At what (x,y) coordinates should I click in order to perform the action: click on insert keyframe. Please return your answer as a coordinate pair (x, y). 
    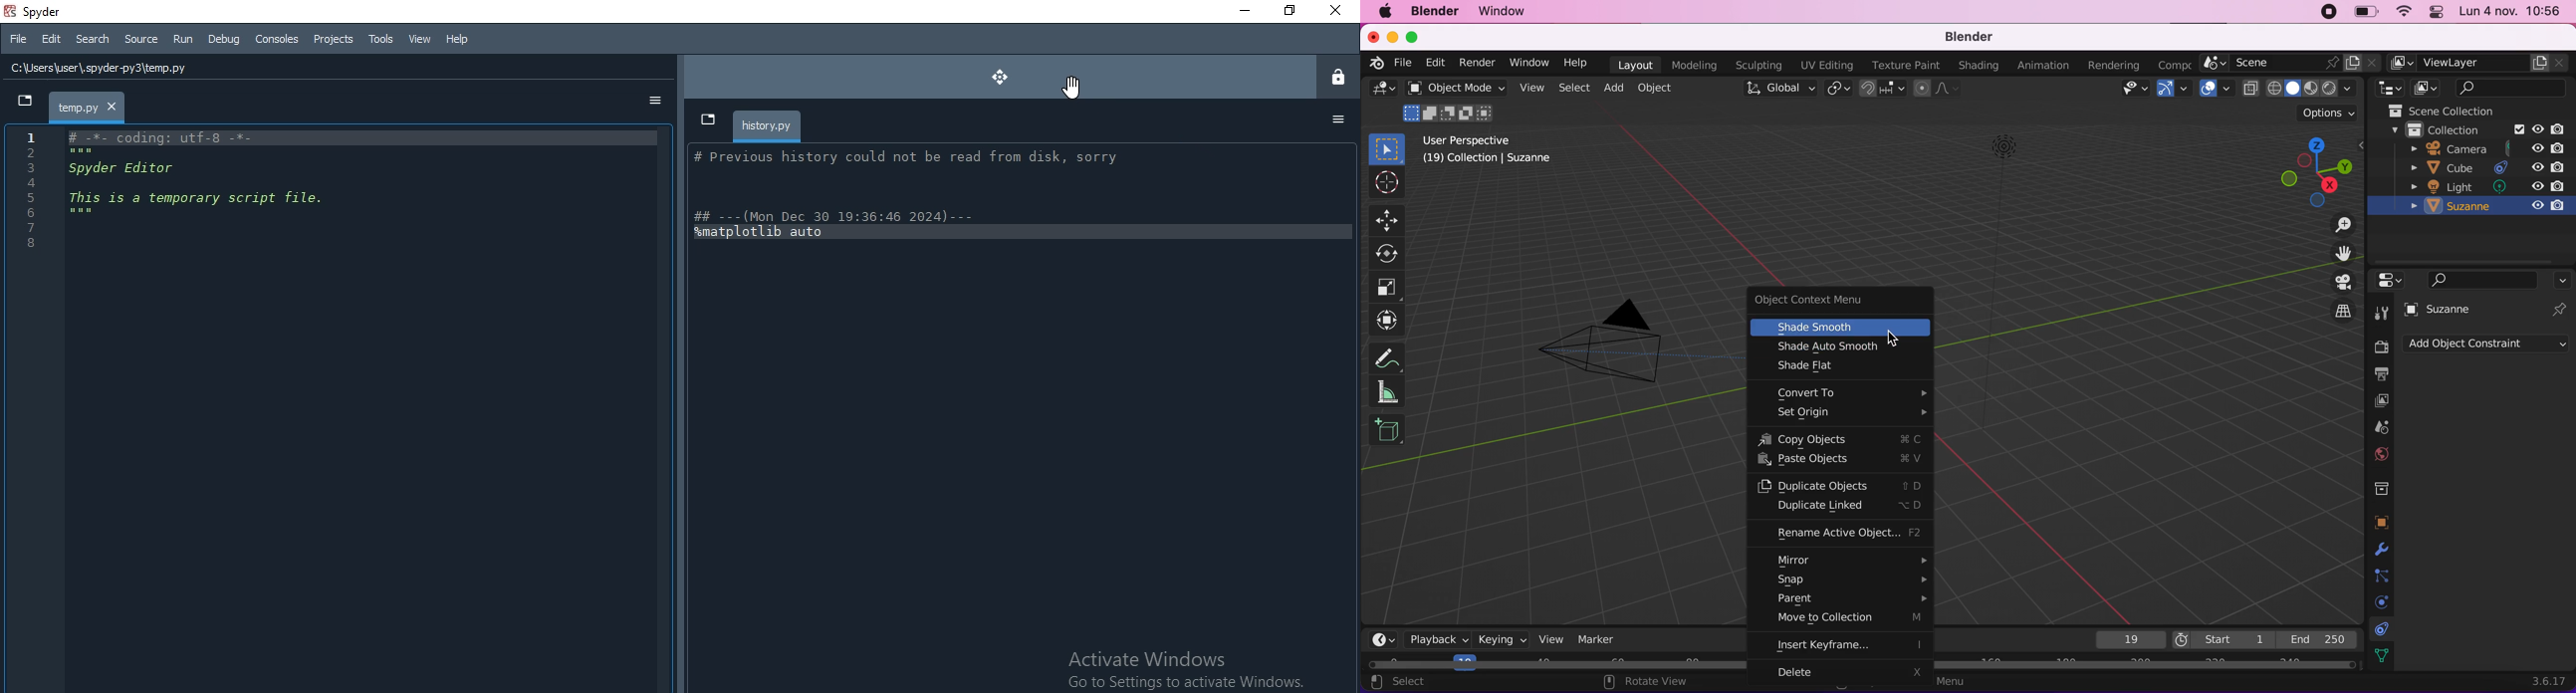
    Looking at the image, I should click on (1848, 645).